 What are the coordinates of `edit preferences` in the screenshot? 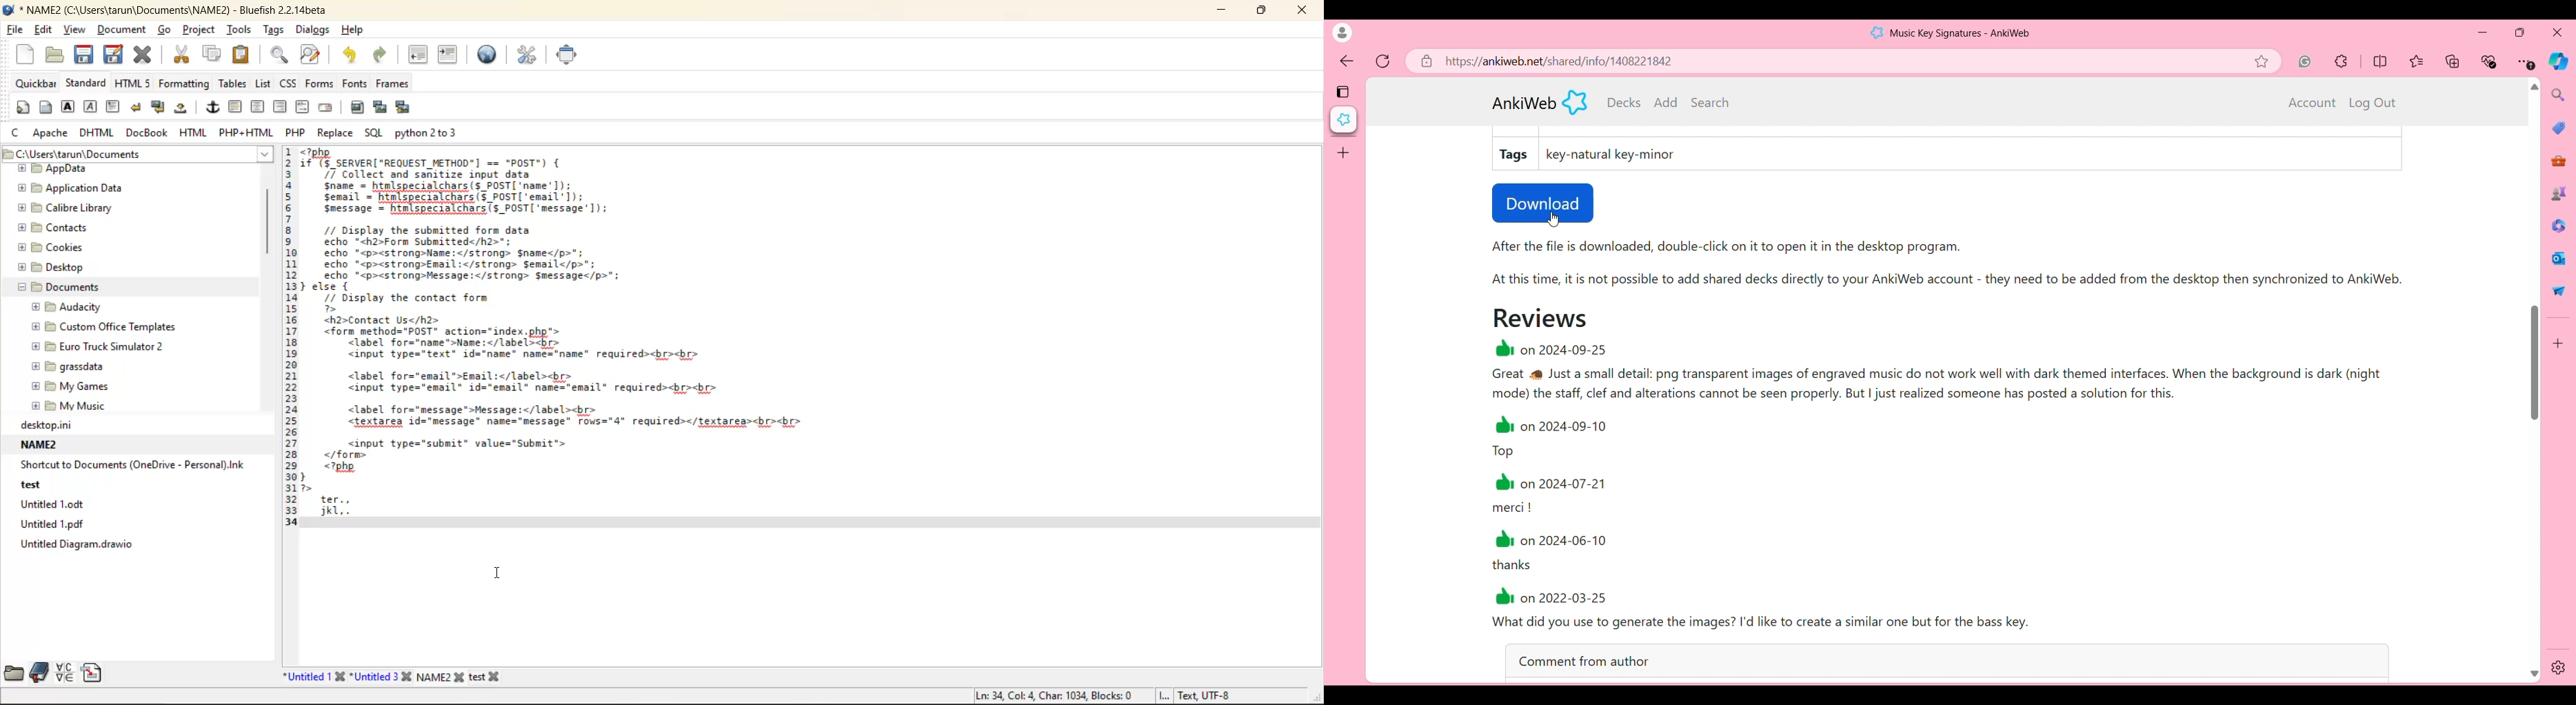 It's located at (530, 57).